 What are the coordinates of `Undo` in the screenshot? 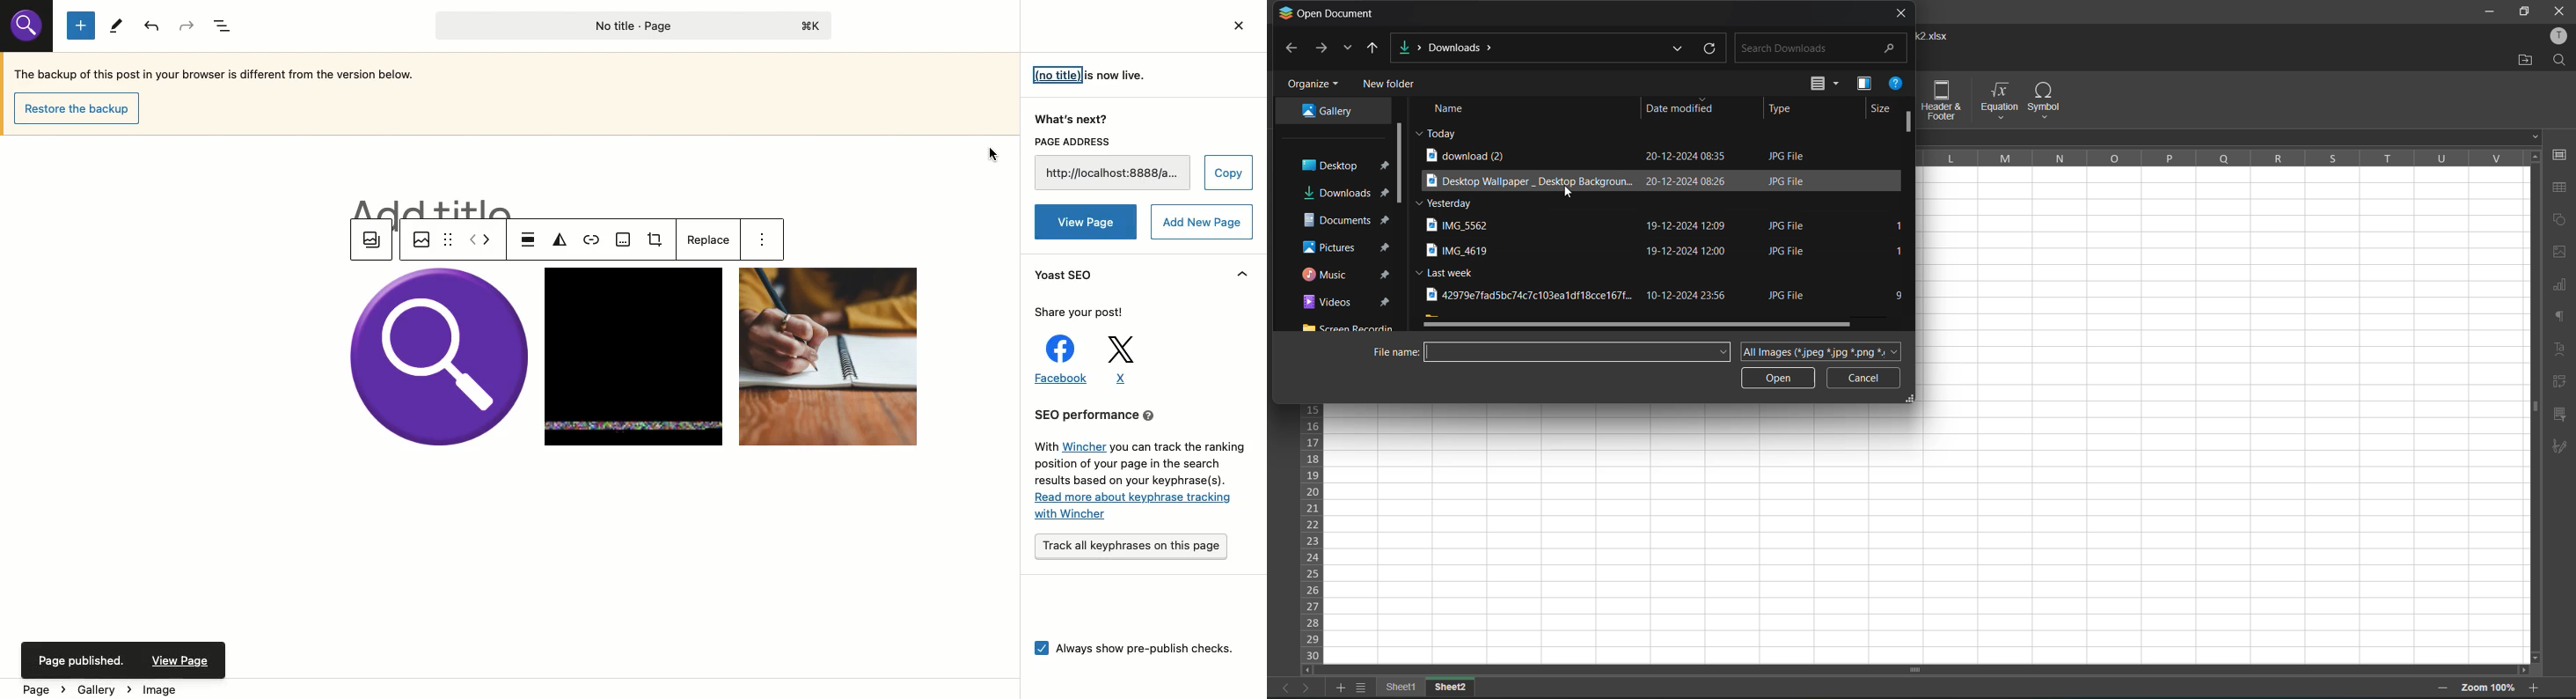 It's located at (153, 27).